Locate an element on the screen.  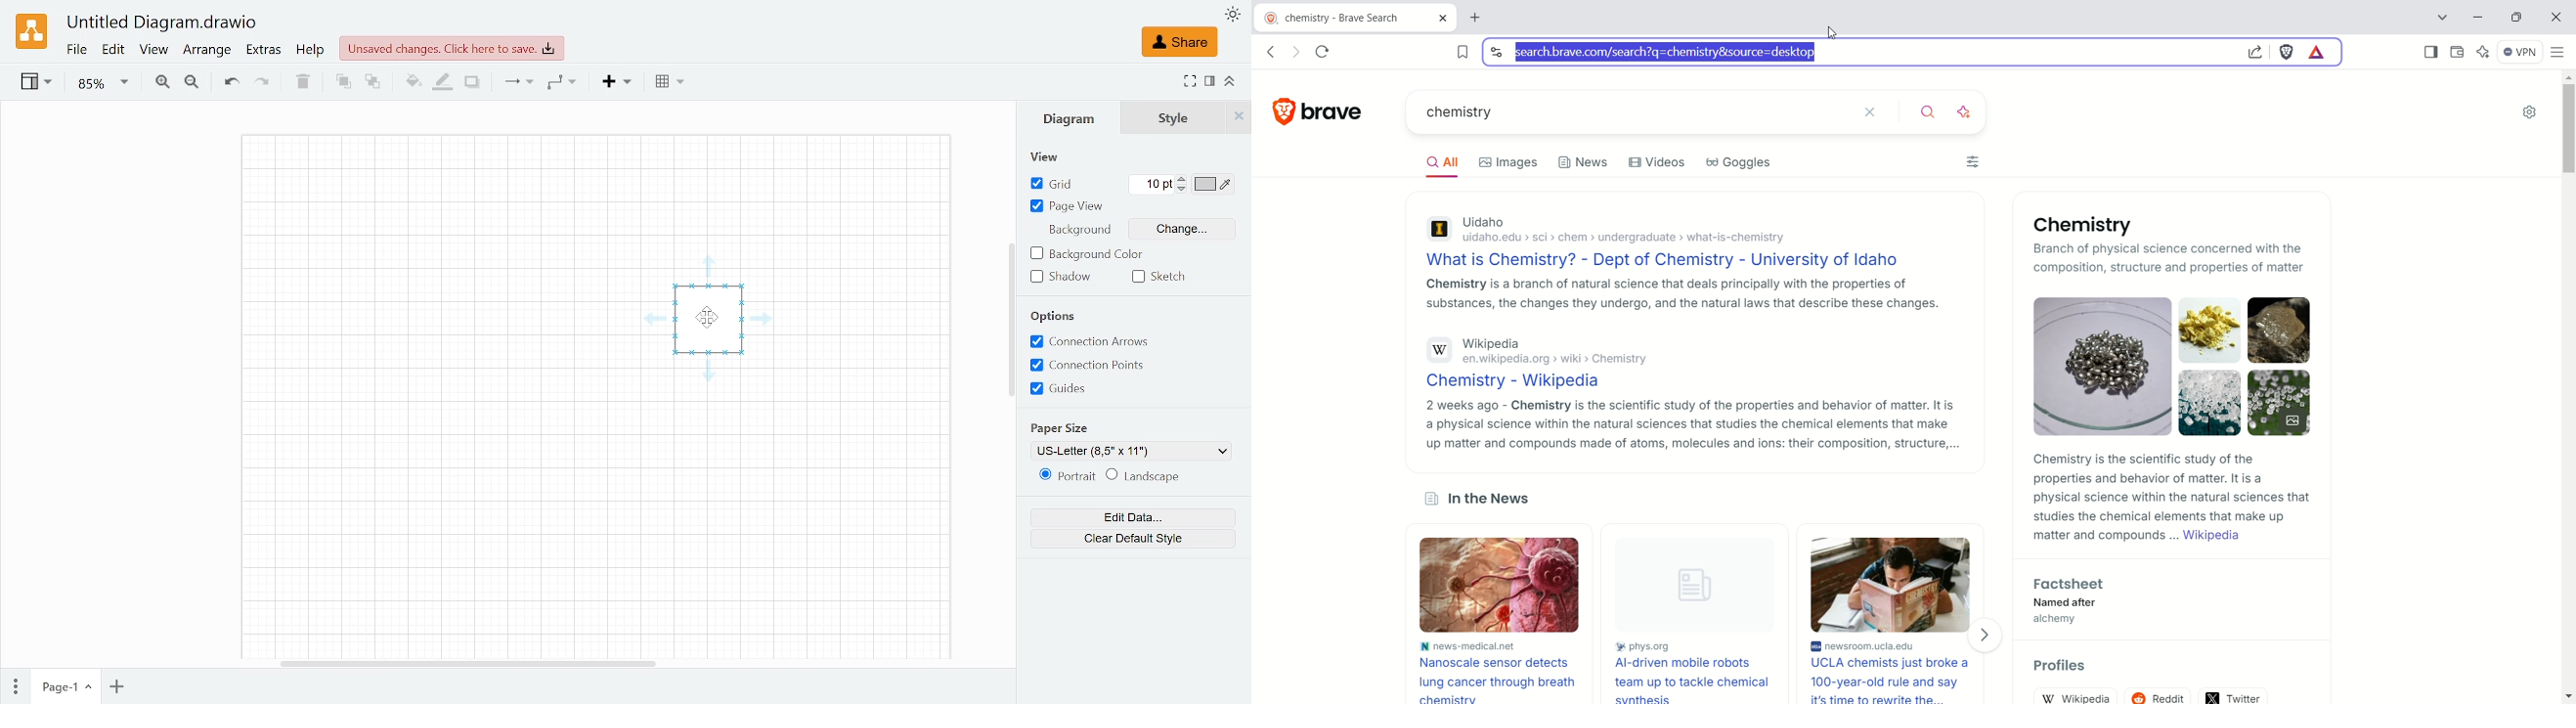
Fill line is located at coordinates (444, 82).